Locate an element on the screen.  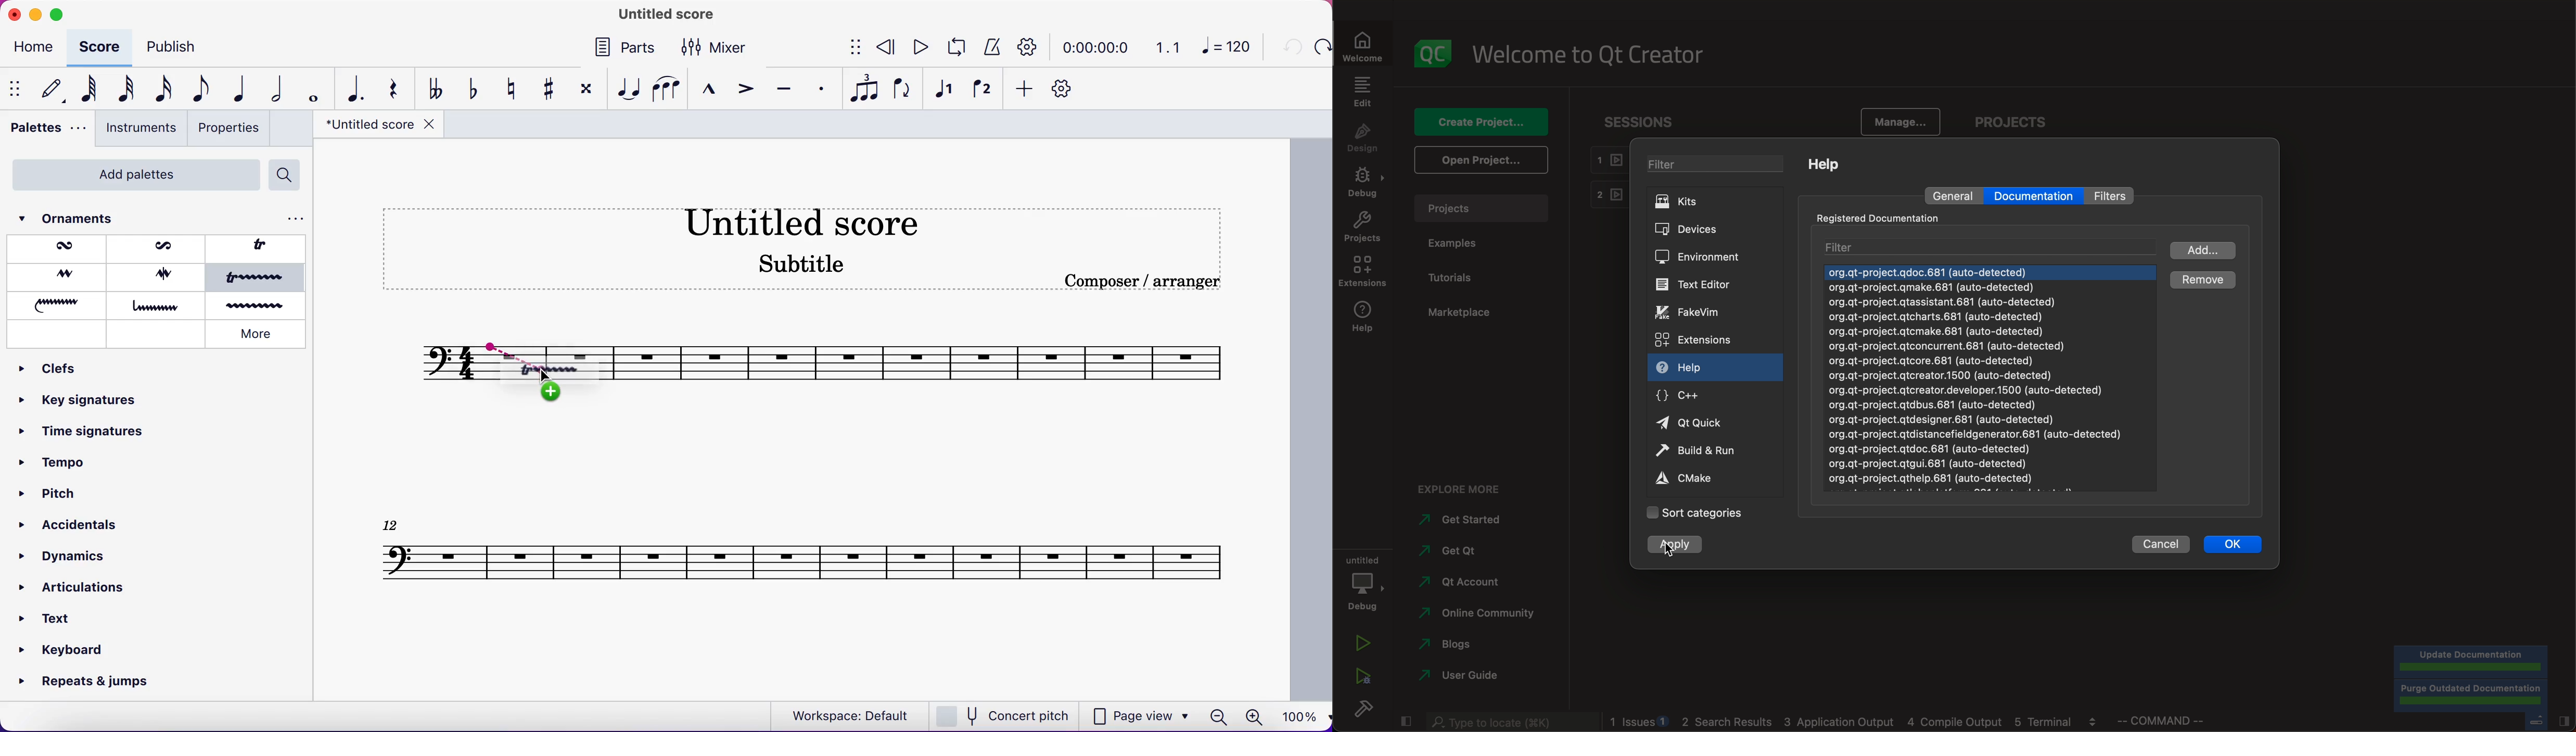
explore is located at coordinates (1472, 492).